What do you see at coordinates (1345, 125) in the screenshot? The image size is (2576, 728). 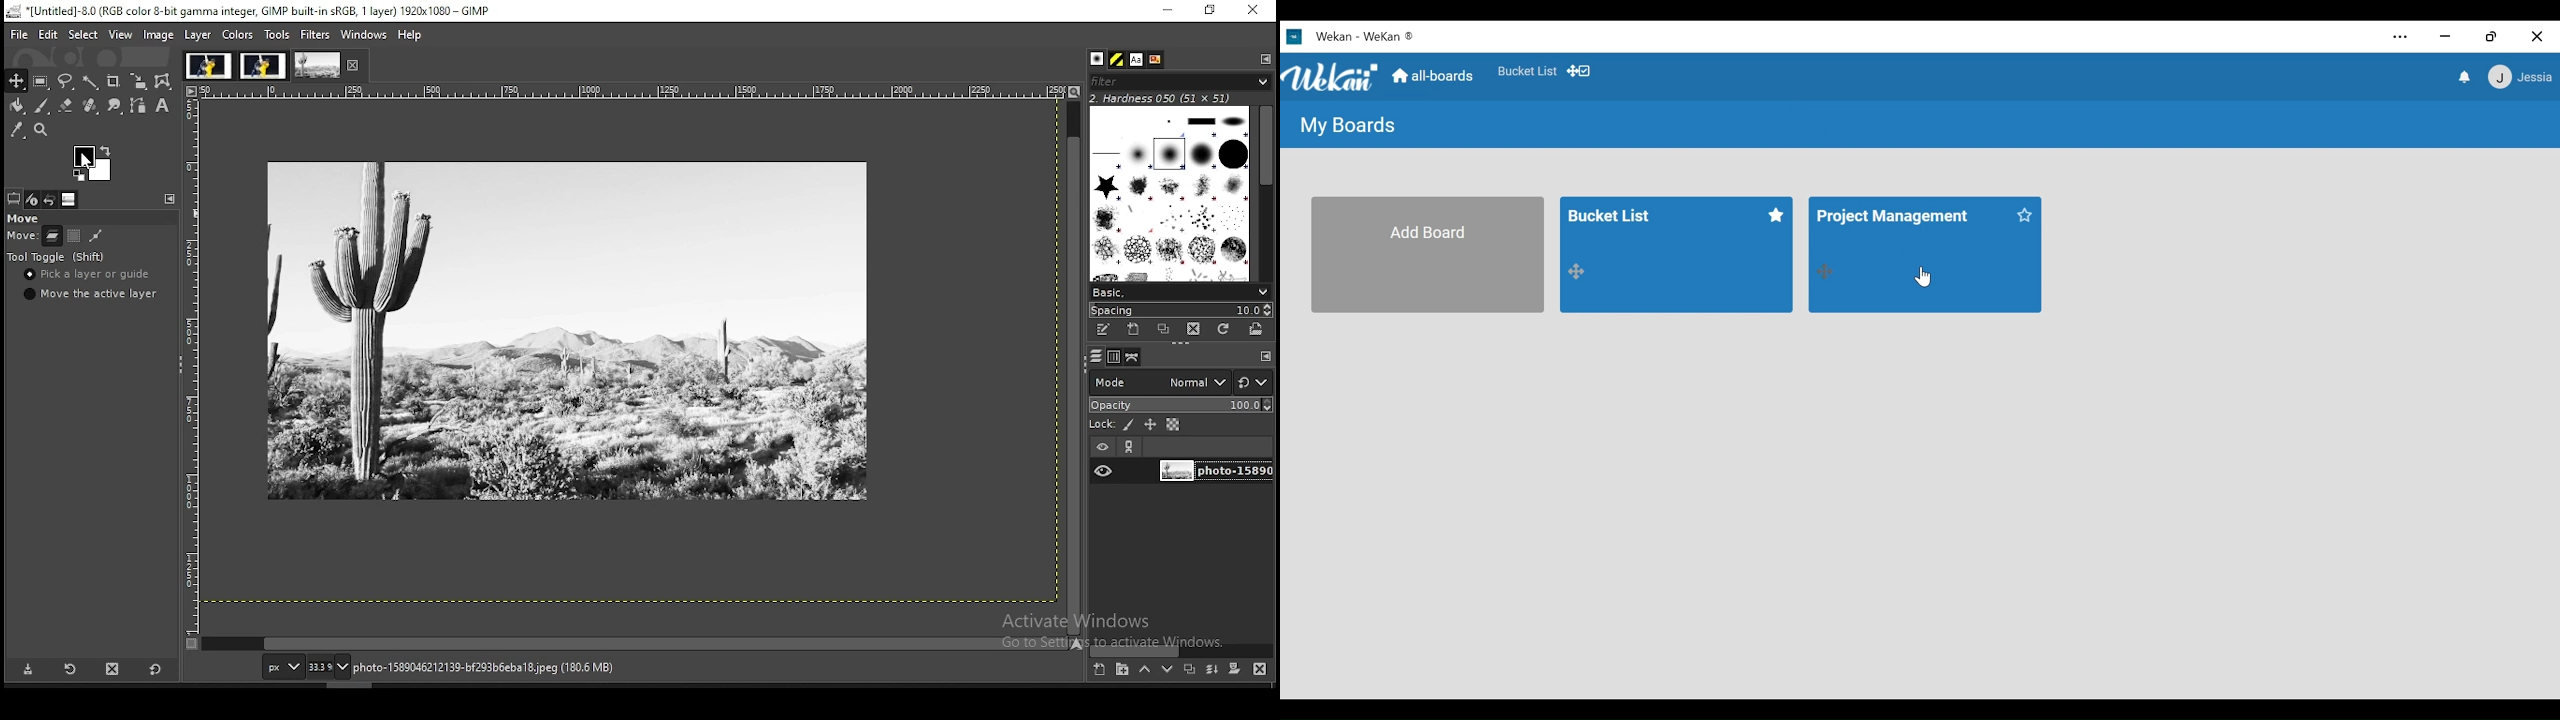 I see `My Boards` at bounding box center [1345, 125].